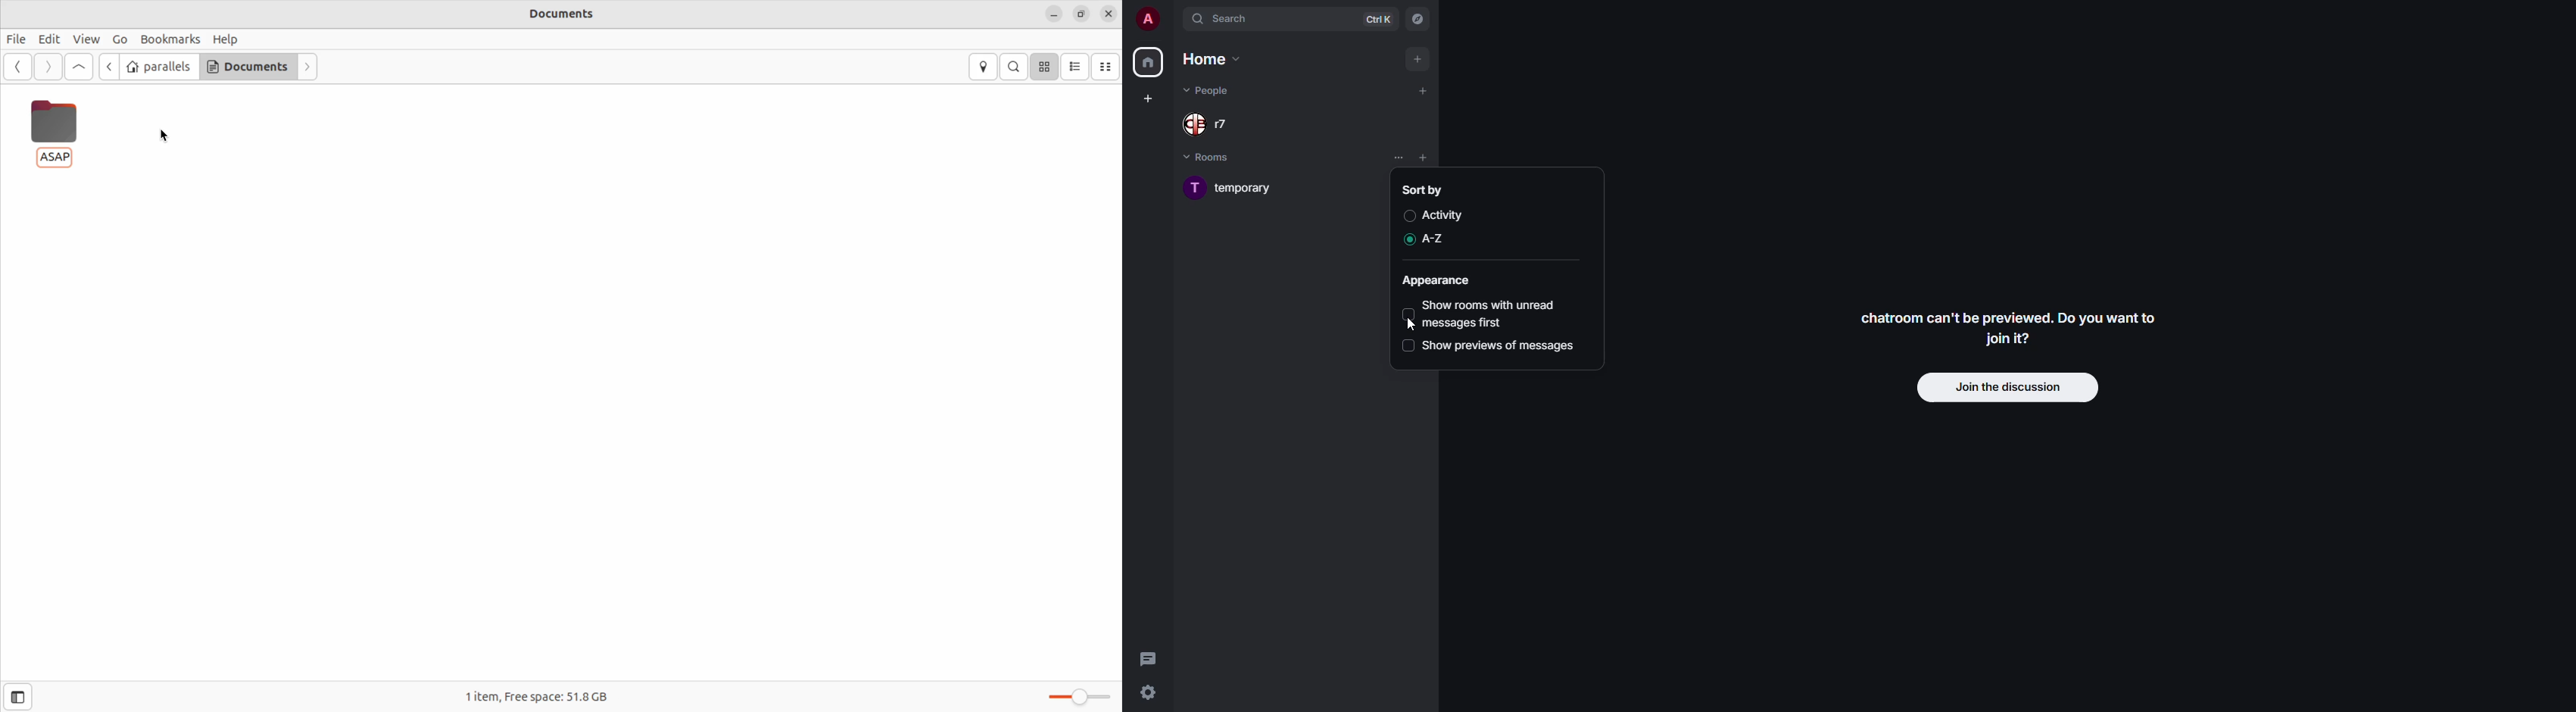 The width and height of the screenshot is (2576, 728). Describe the element at coordinates (1417, 58) in the screenshot. I see `add` at that location.